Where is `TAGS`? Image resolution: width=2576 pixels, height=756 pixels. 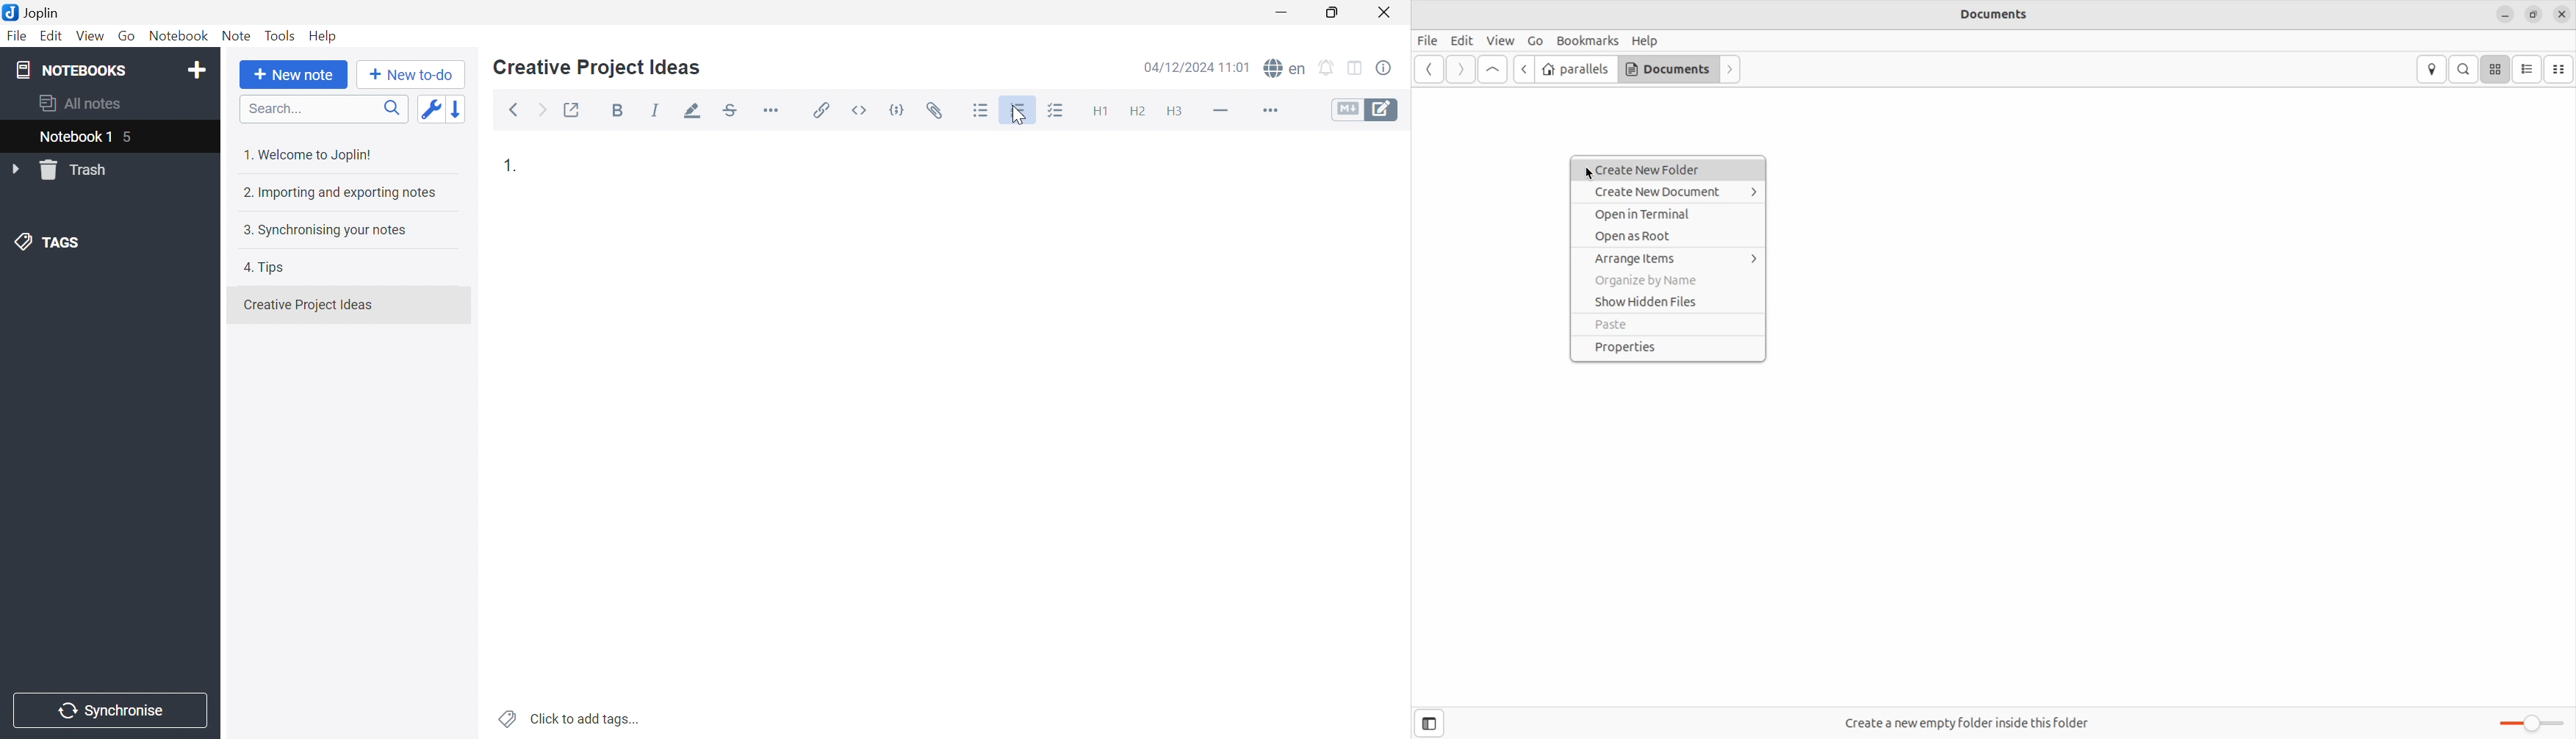
TAGS is located at coordinates (48, 244).